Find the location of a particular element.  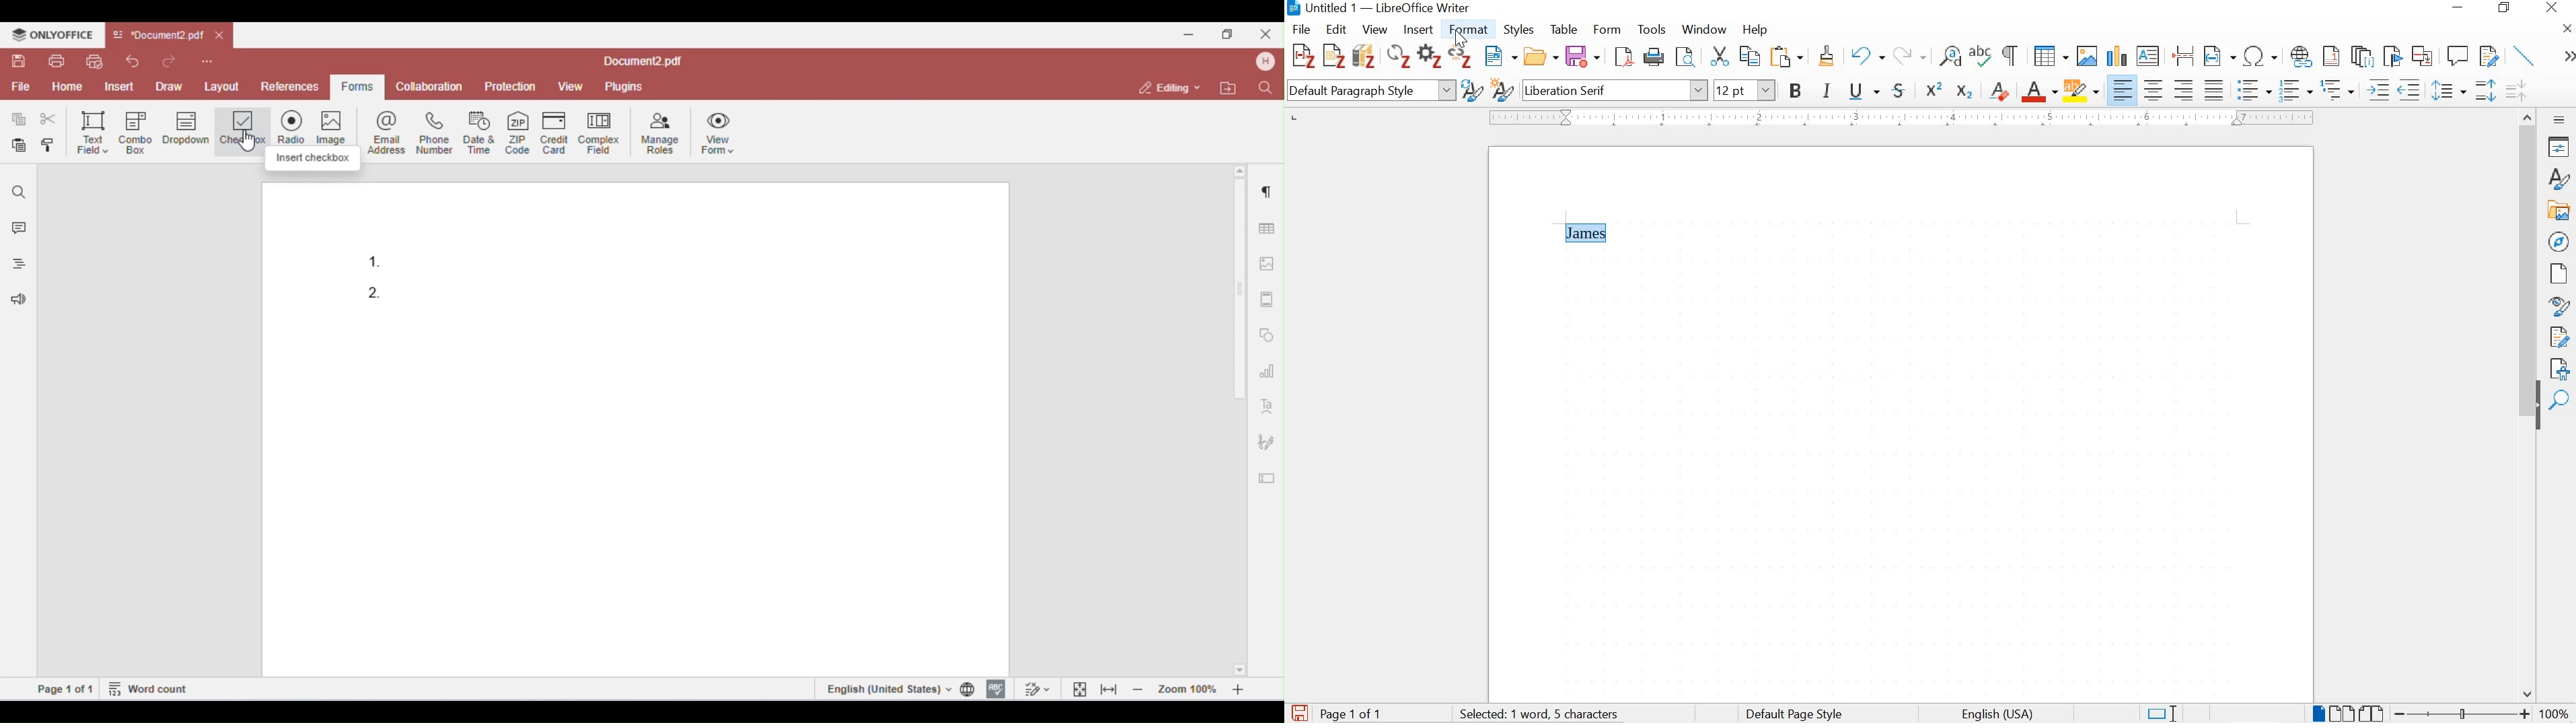

manage changes is located at coordinates (2559, 339).